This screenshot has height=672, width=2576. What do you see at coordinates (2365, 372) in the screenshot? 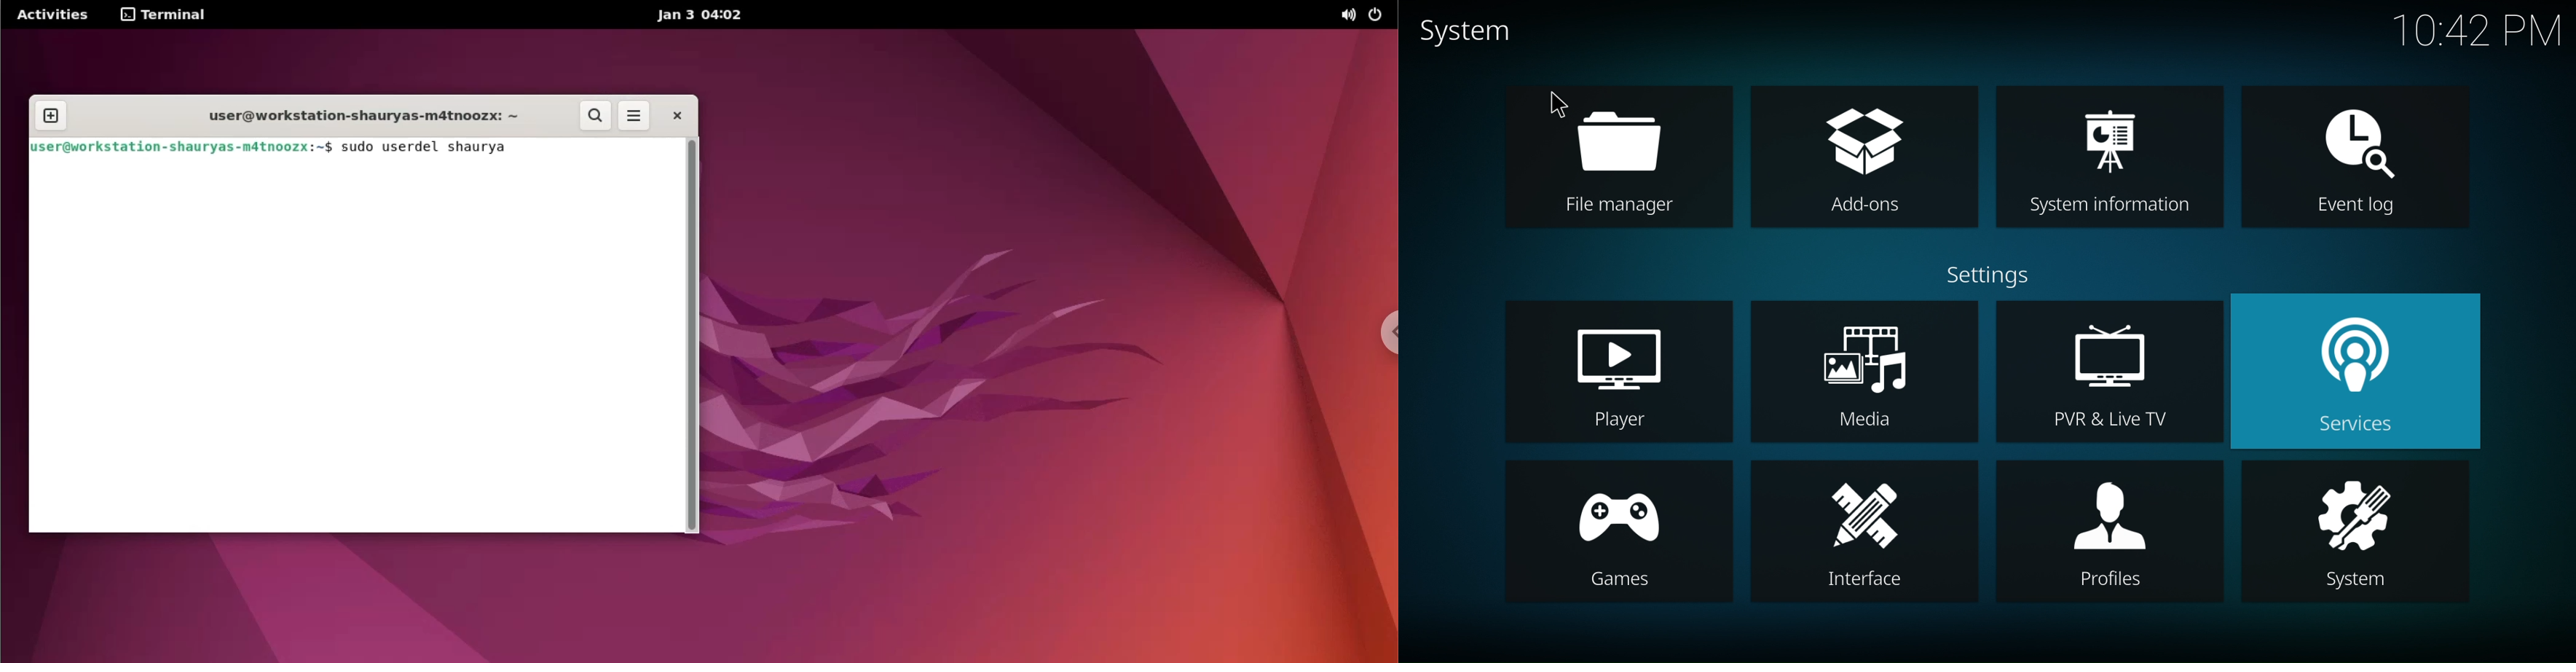
I see `services` at bounding box center [2365, 372].